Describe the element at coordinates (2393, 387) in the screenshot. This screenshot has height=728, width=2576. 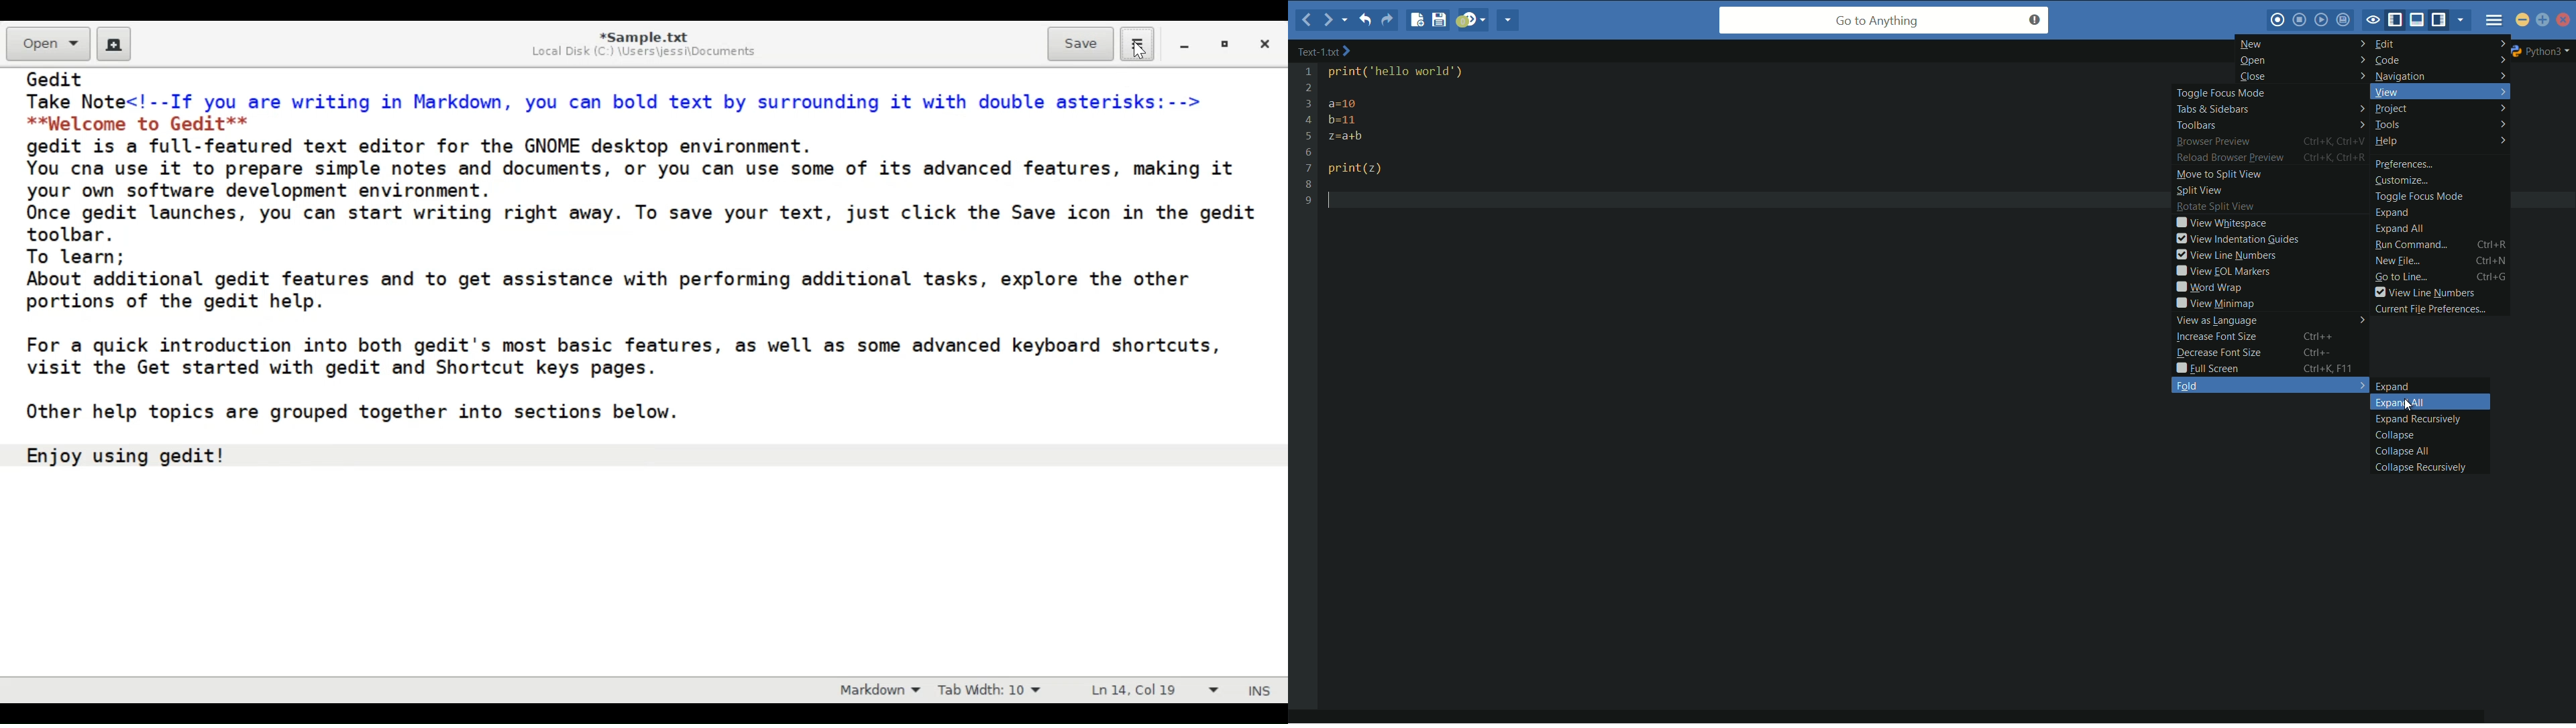
I see `expand` at that location.